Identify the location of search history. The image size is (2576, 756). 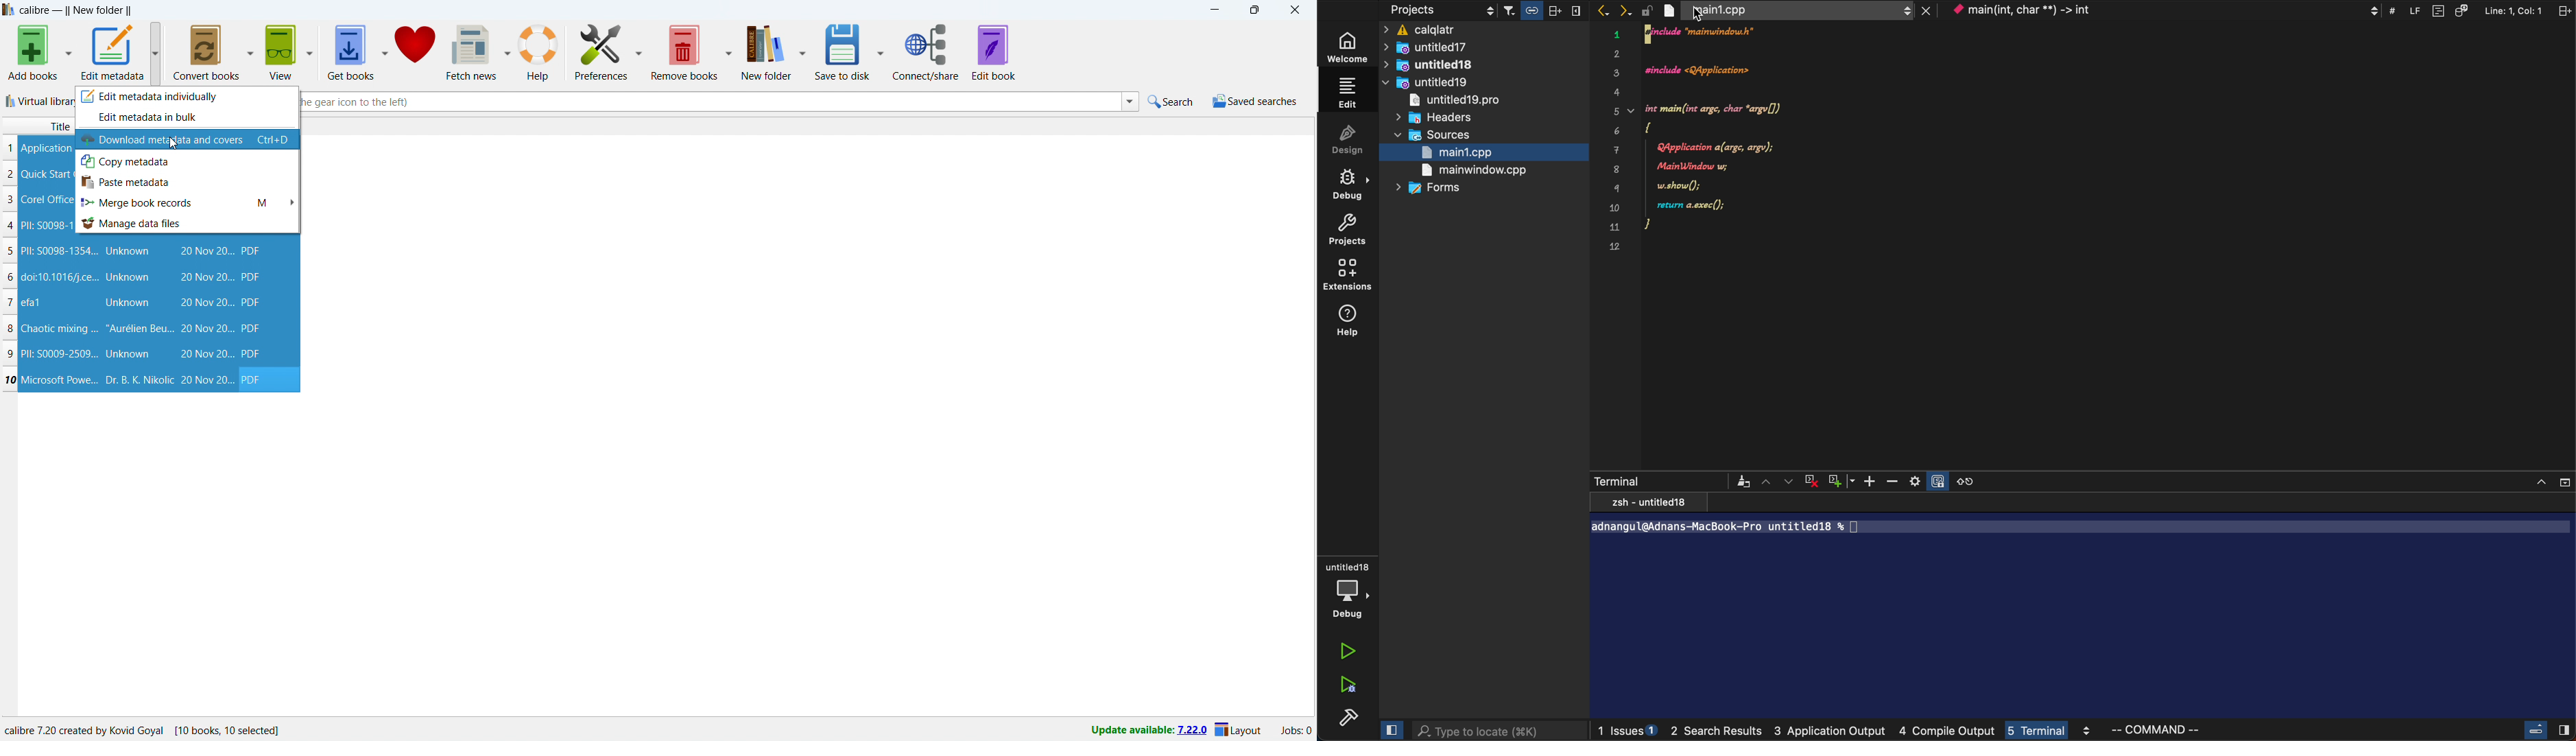
(1130, 102).